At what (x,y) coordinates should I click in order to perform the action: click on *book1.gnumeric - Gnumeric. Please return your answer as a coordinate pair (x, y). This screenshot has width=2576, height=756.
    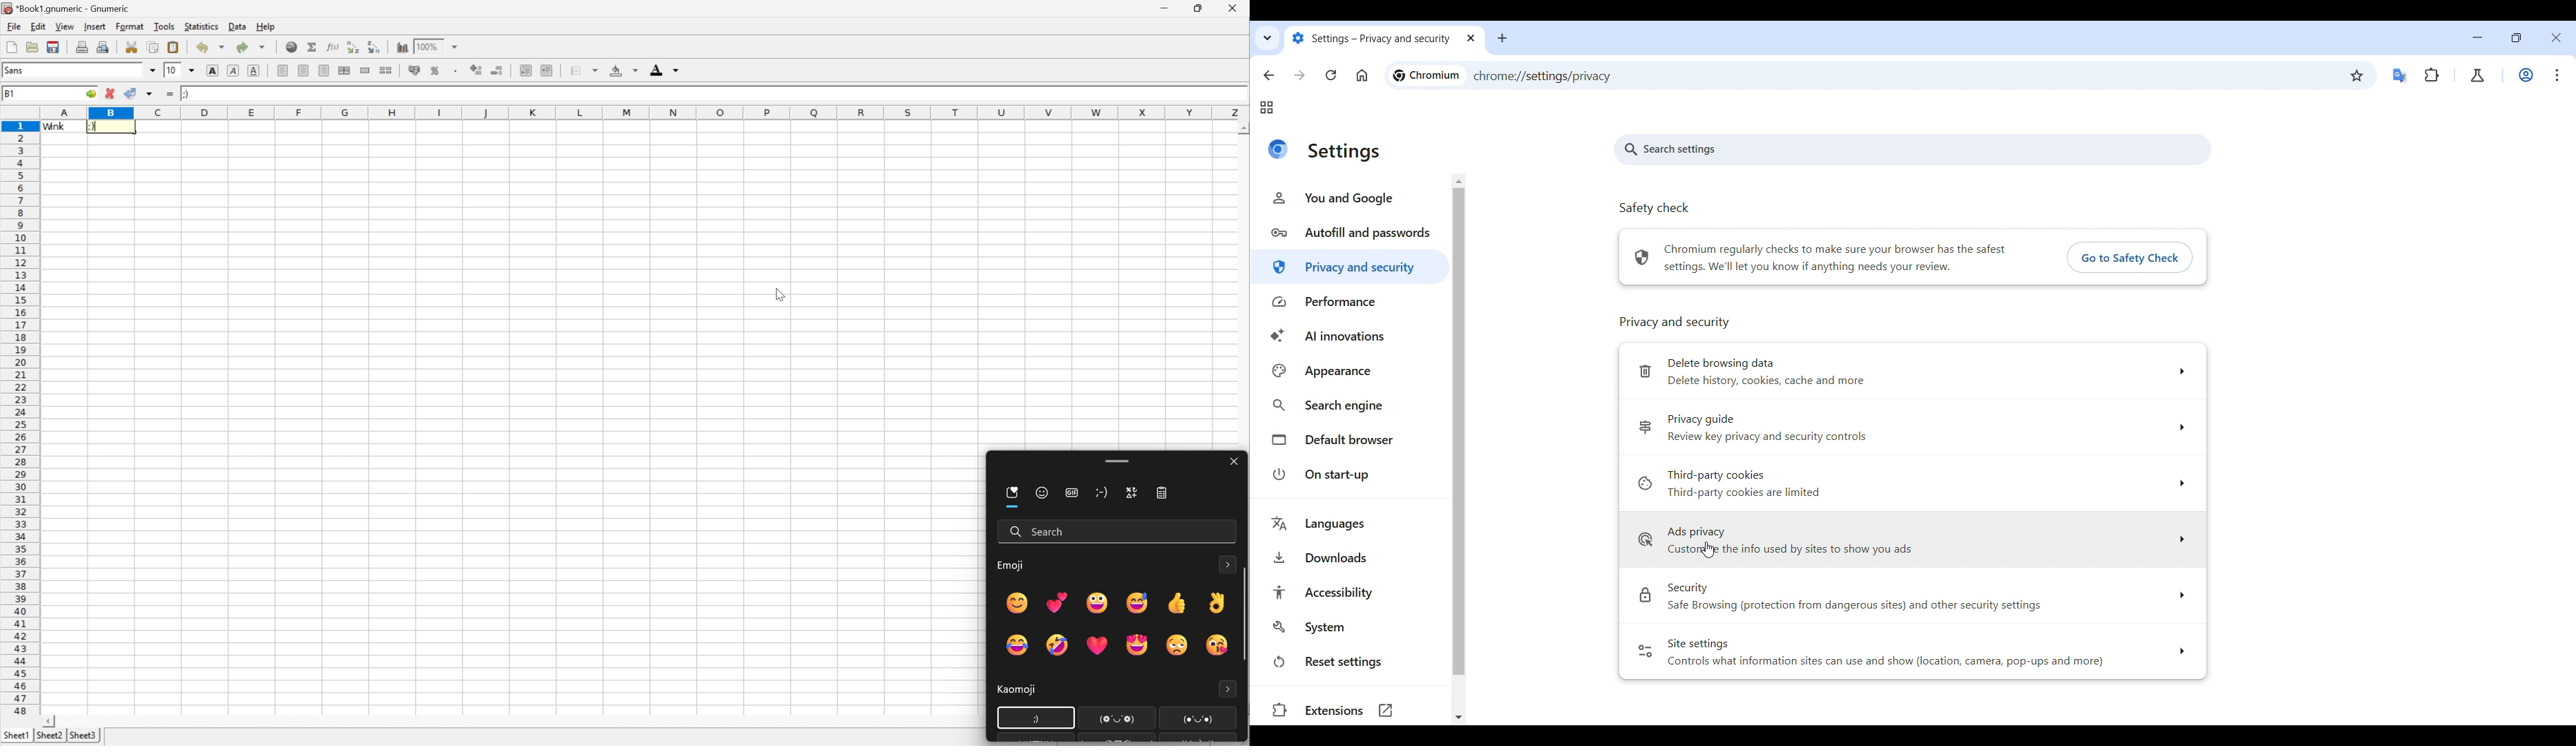
    Looking at the image, I should click on (65, 8).